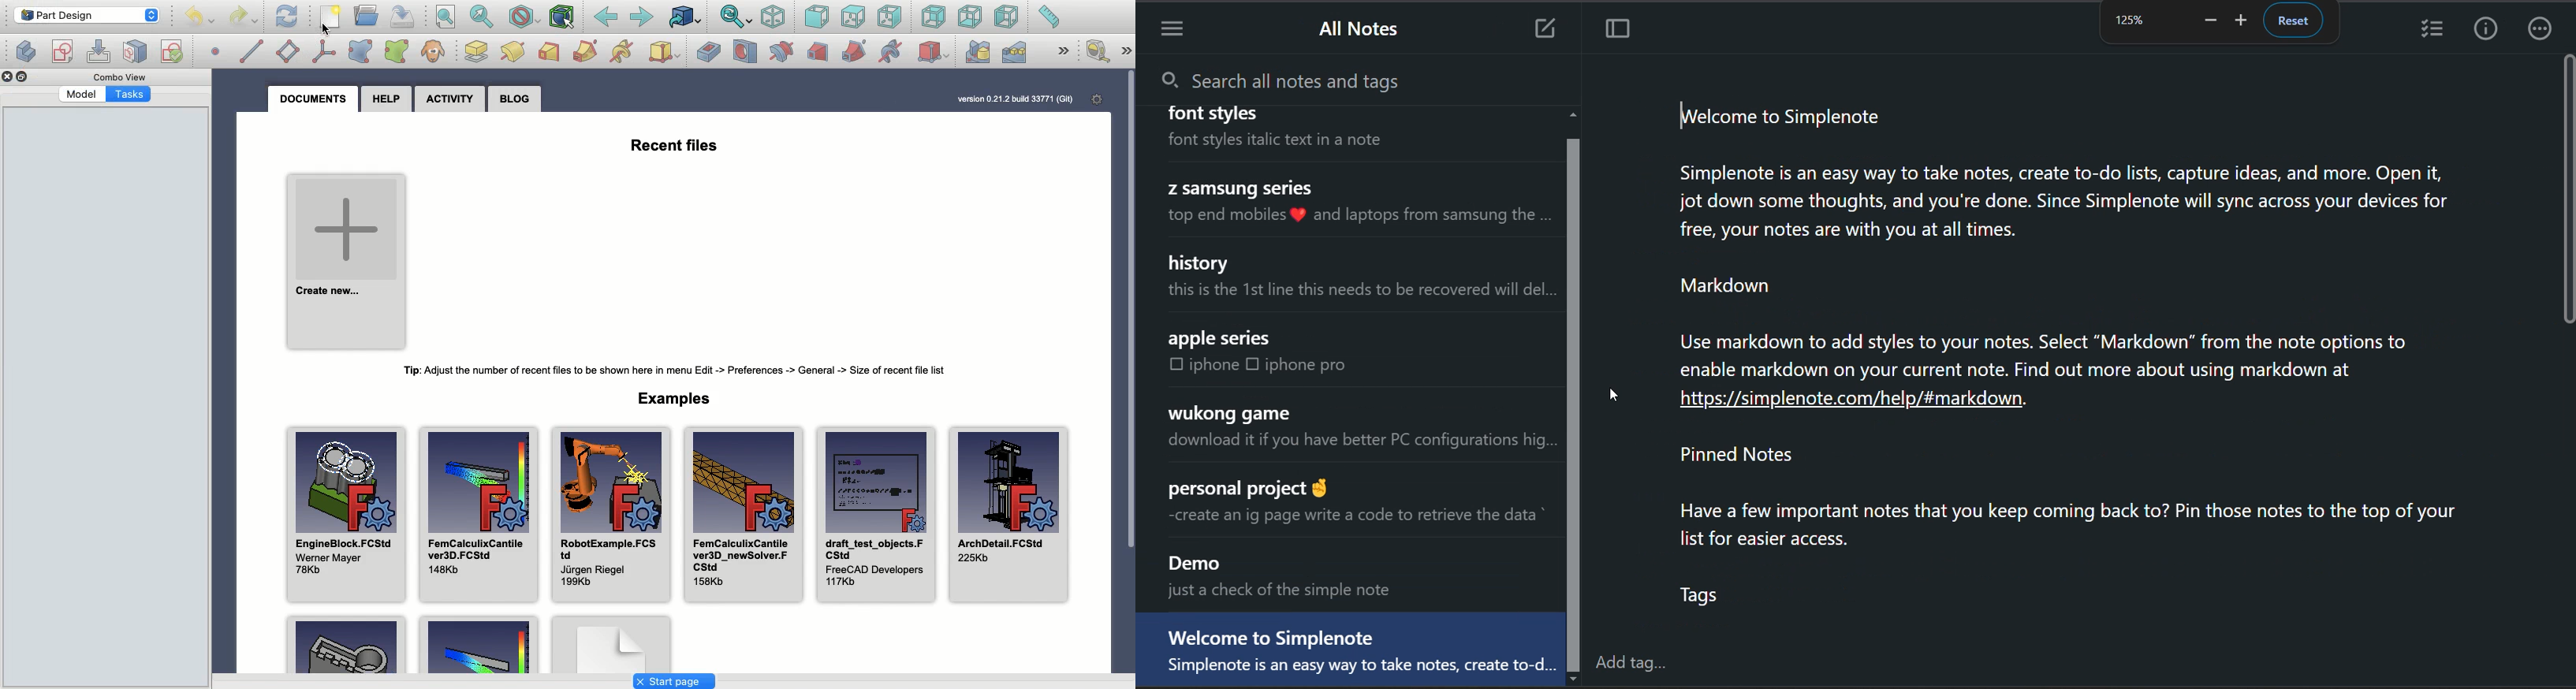  What do you see at coordinates (2072, 529) in the screenshot?
I see `Pinned Notes

Have a few important notes that you keep coming back to? Pin those notes to the top of your
list for easier access.

Tags` at bounding box center [2072, 529].